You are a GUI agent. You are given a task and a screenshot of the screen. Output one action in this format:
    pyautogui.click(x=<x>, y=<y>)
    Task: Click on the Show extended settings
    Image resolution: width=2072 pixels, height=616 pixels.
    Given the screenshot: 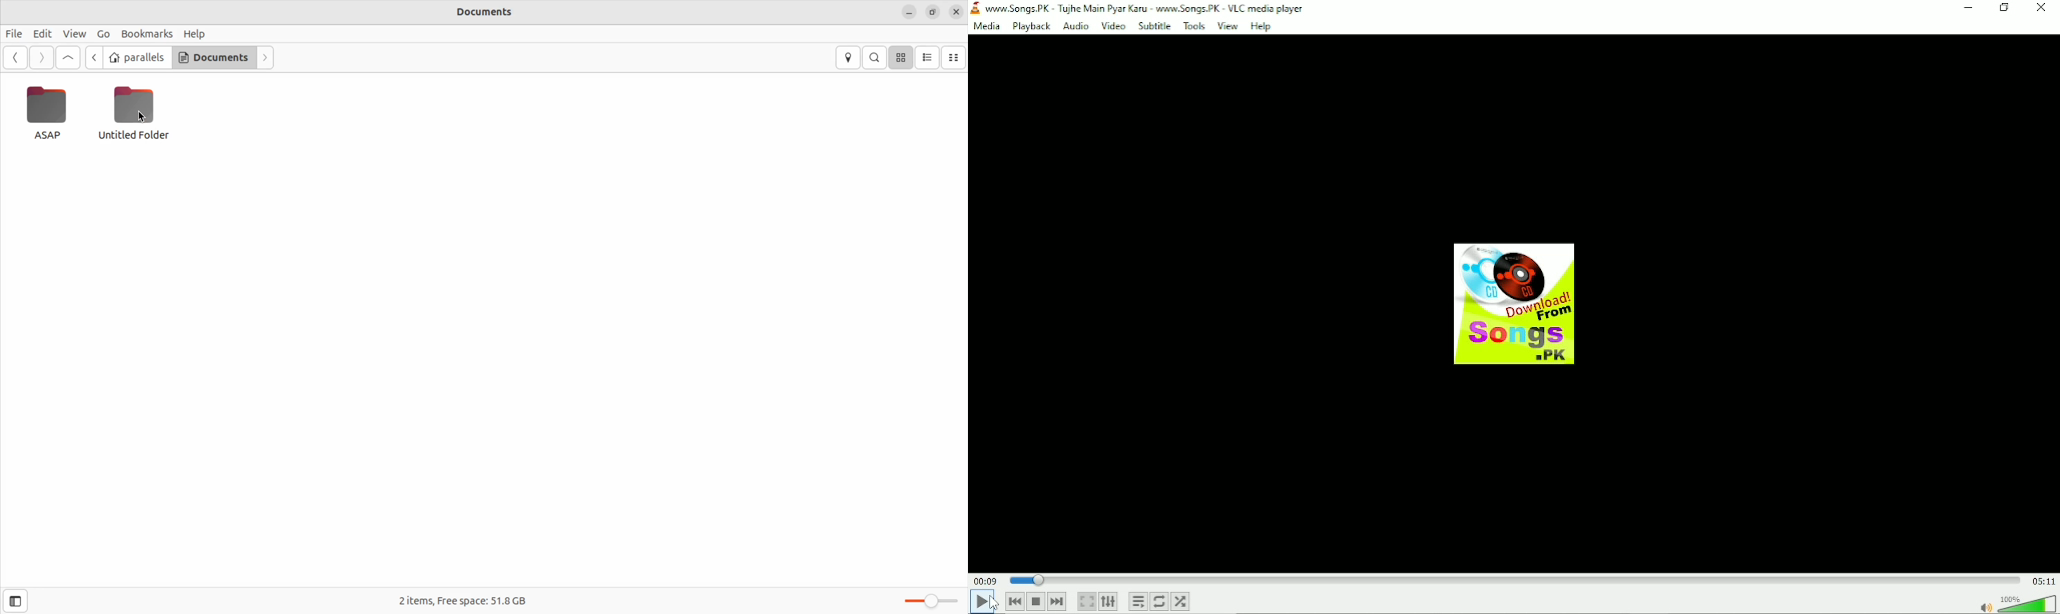 What is the action you would take?
    pyautogui.click(x=1108, y=601)
    